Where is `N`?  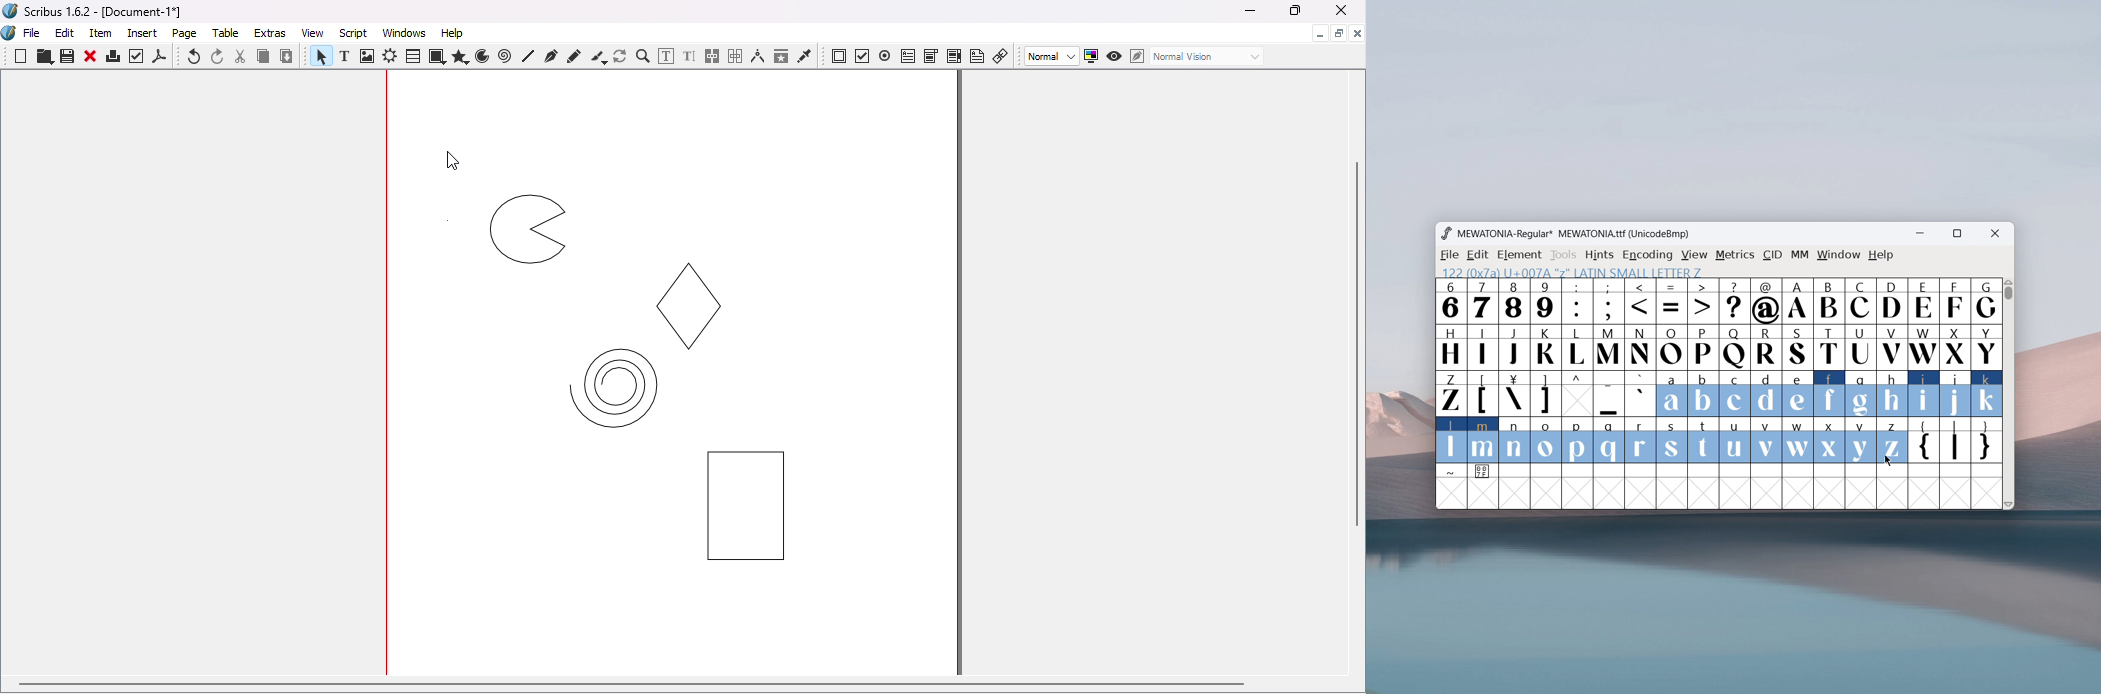 N is located at coordinates (1640, 347).